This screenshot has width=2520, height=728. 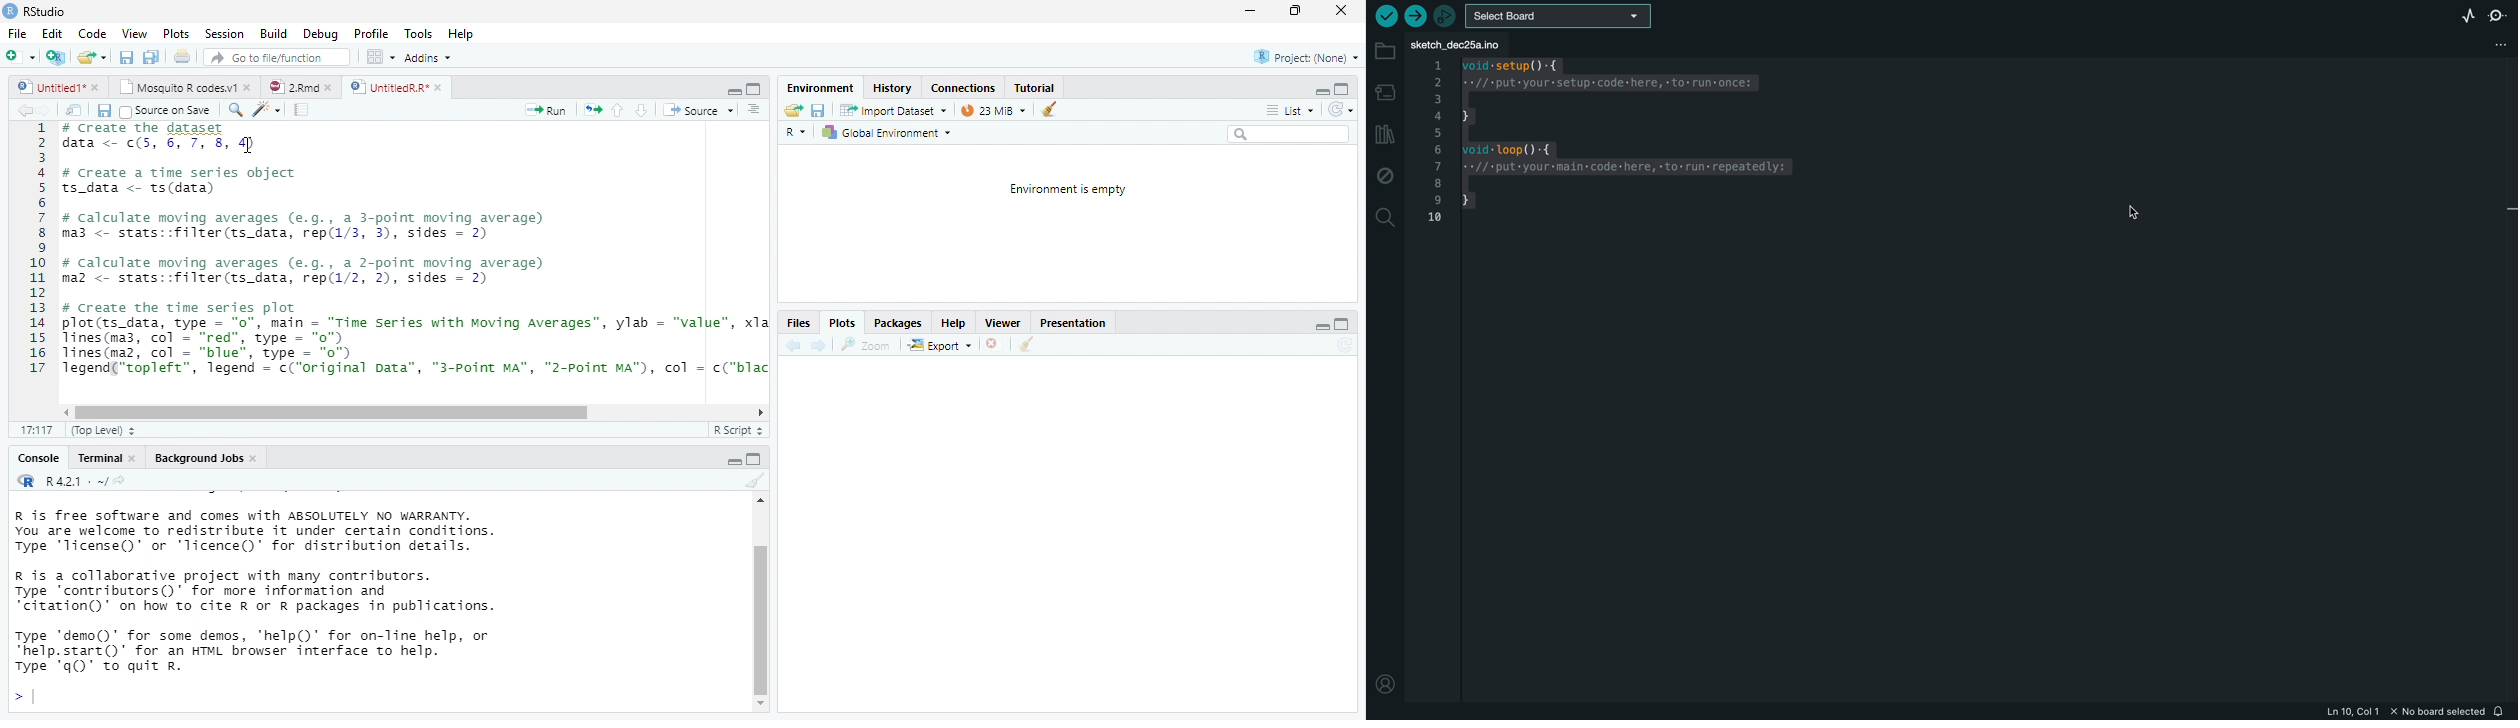 What do you see at coordinates (1249, 12) in the screenshot?
I see `minimize` at bounding box center [1249, 12].